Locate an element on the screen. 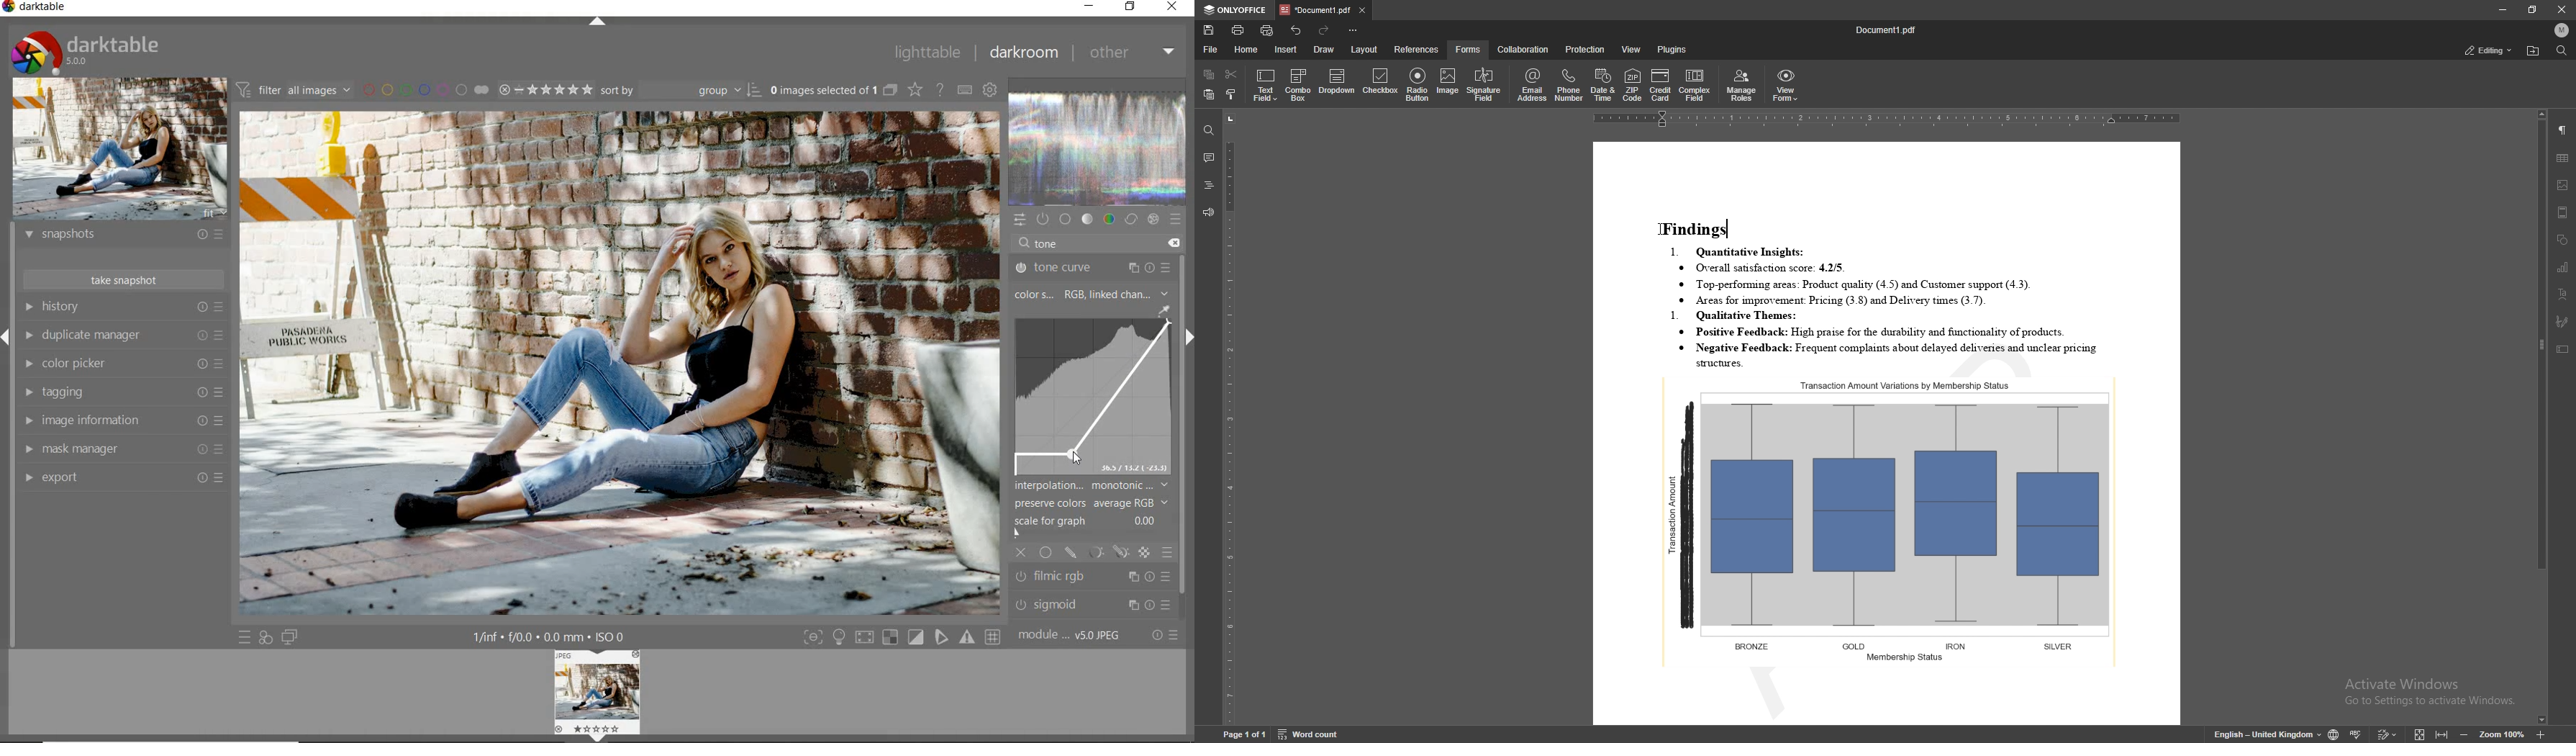 The height and width of the screenshot is (756, 2576). color s.. RGB is located at coordinates (1048, 295).